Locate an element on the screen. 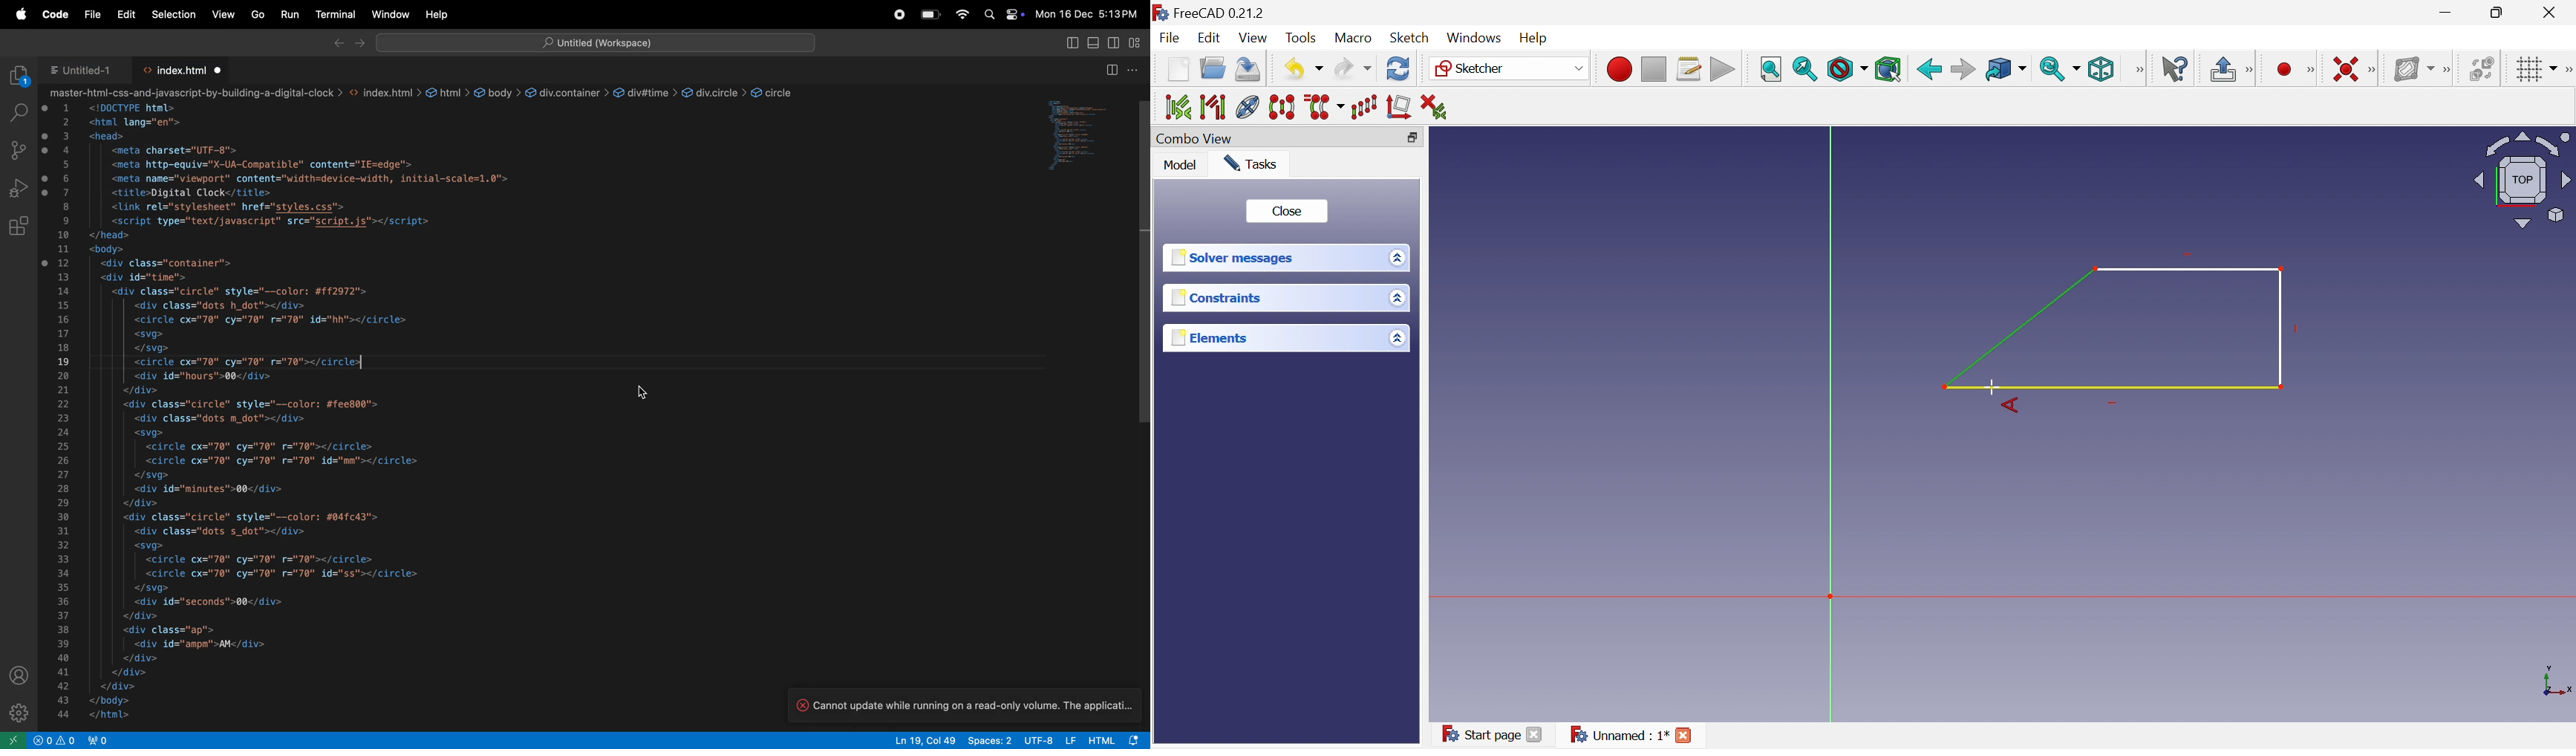 Image resolution: width=2576 pixels, height=756 pixels. apple widgets is located at coordinates (1001, 14).